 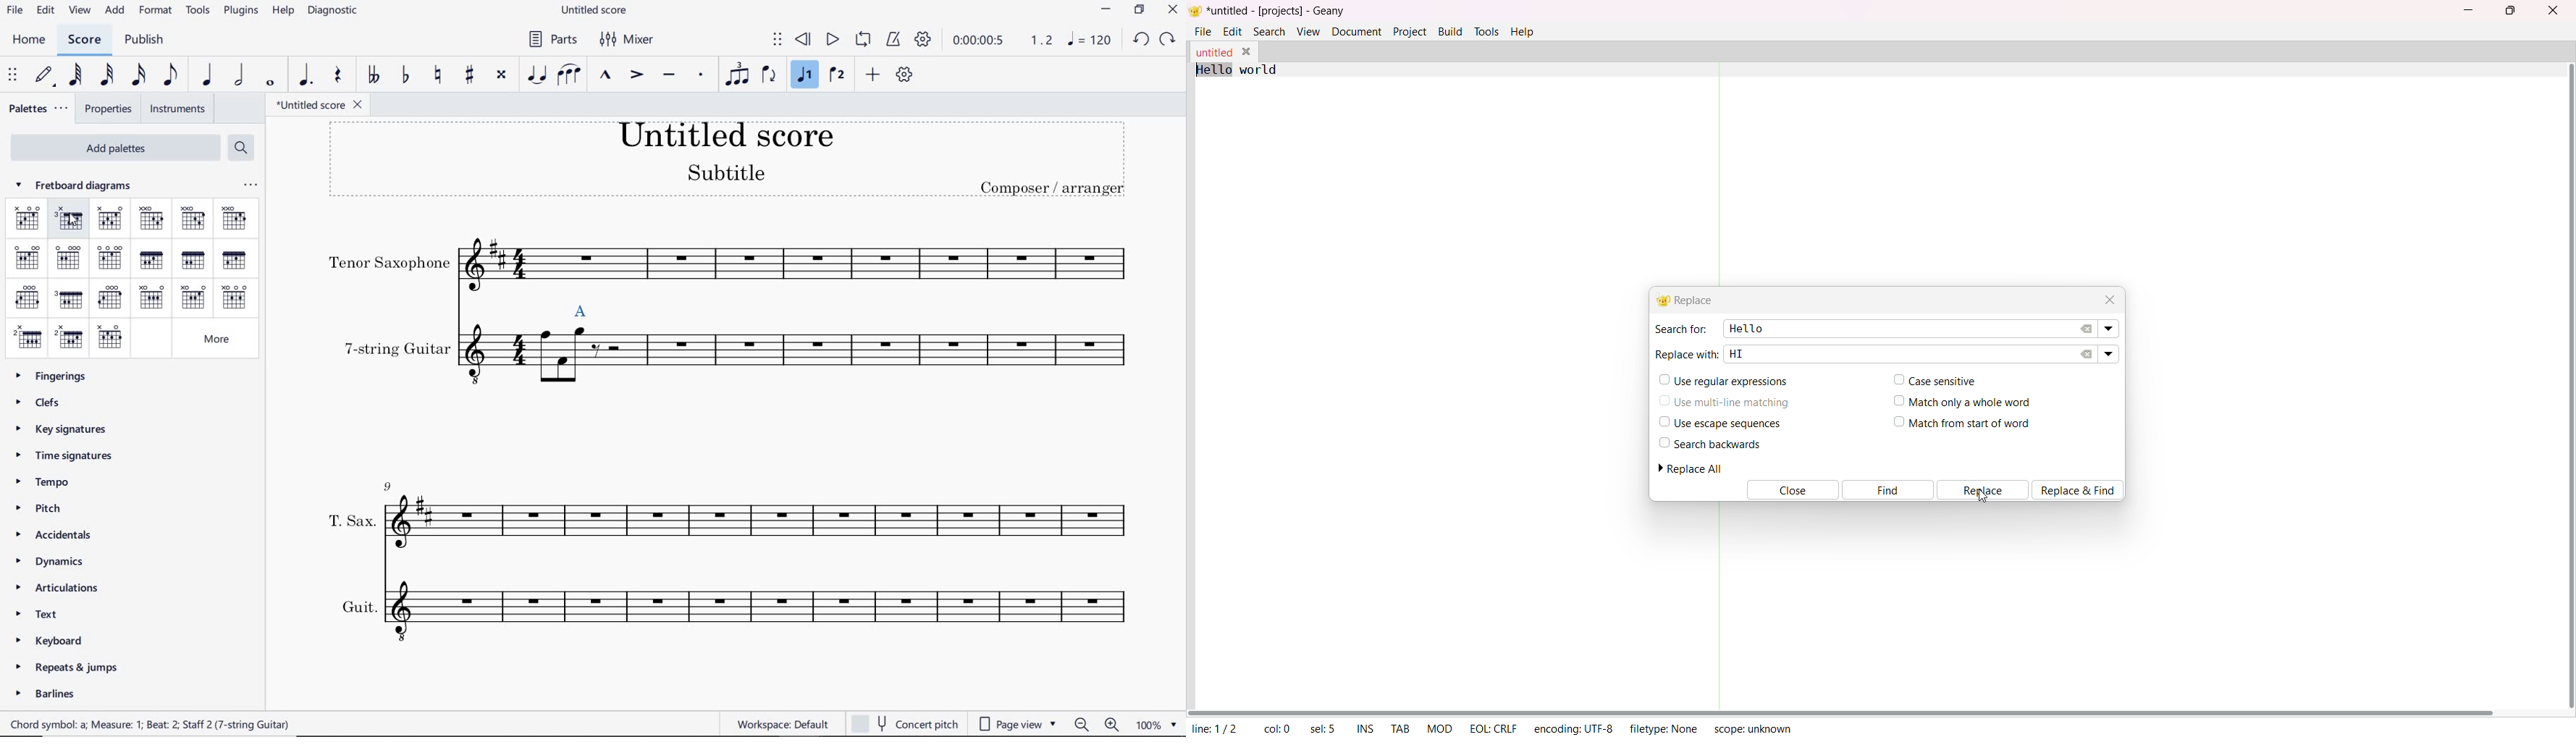 I want to click on QUARTER NOTE, so click(x=205, y=76).